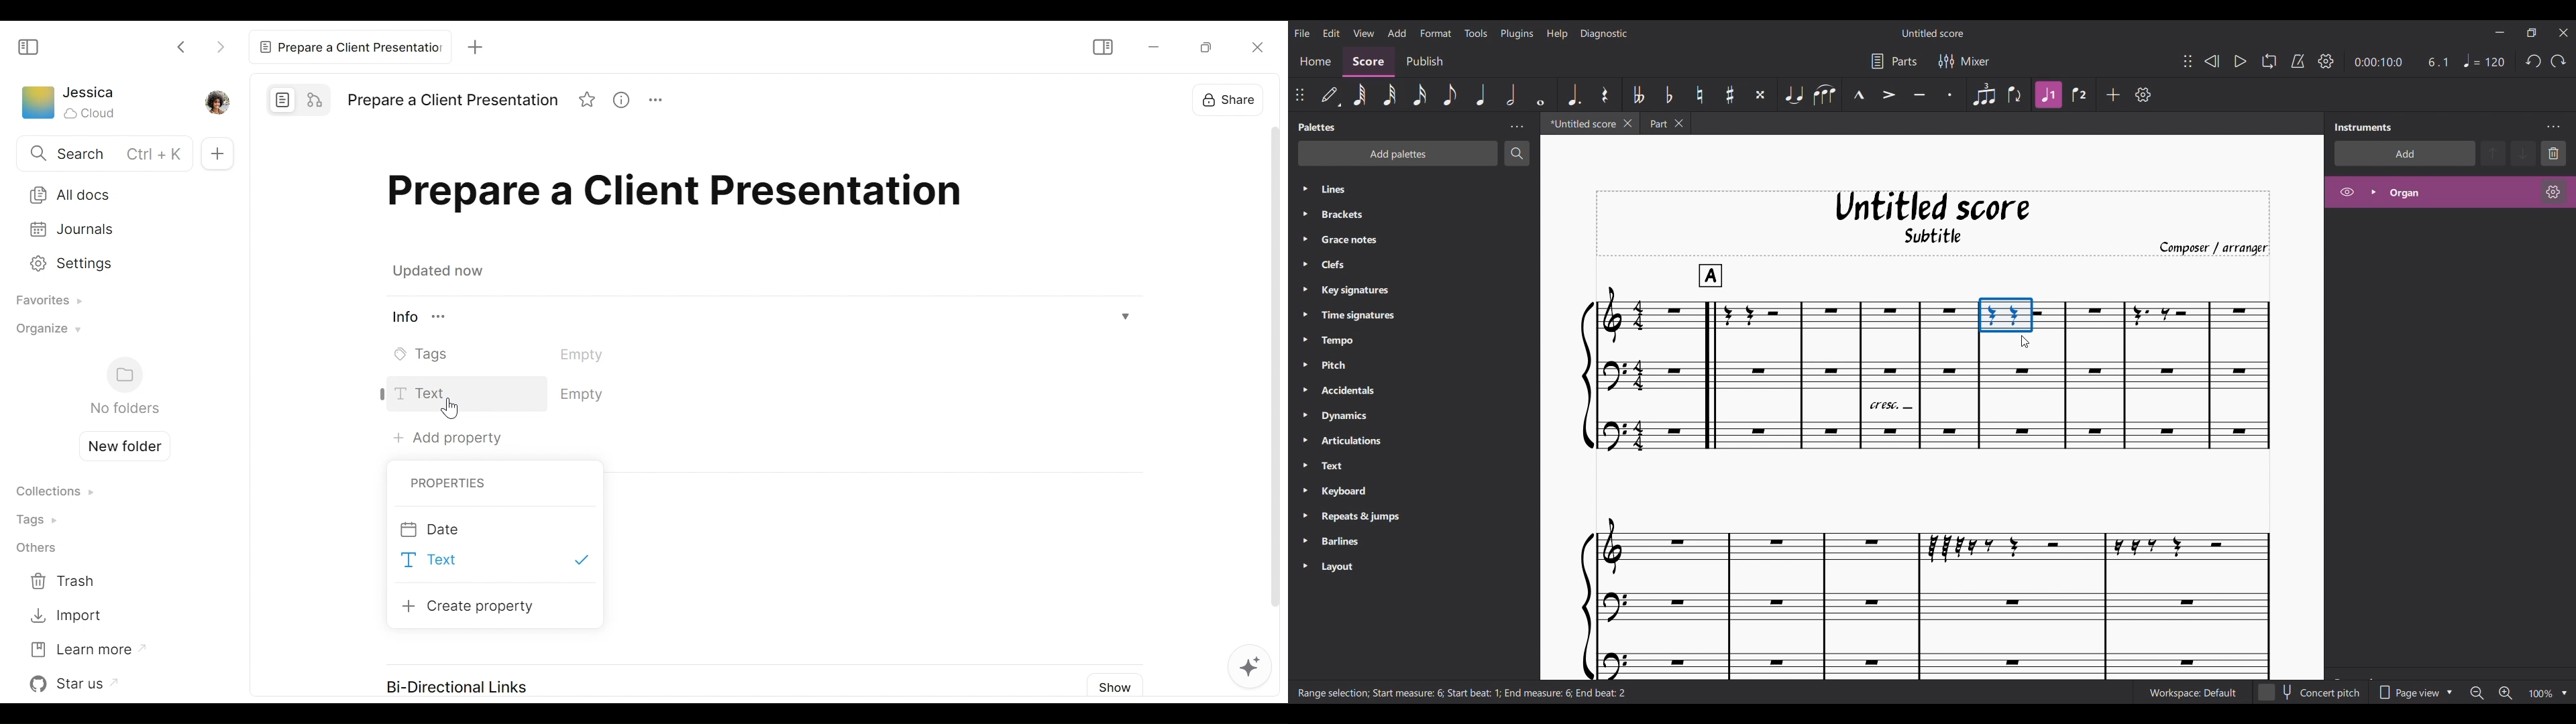 This screenshot has height=728, width=2576. What do you see at coordinates (2006, 315) in the screenshot?
I see `Note selected by cursor highlighted` at bounding box center [2006, 315].